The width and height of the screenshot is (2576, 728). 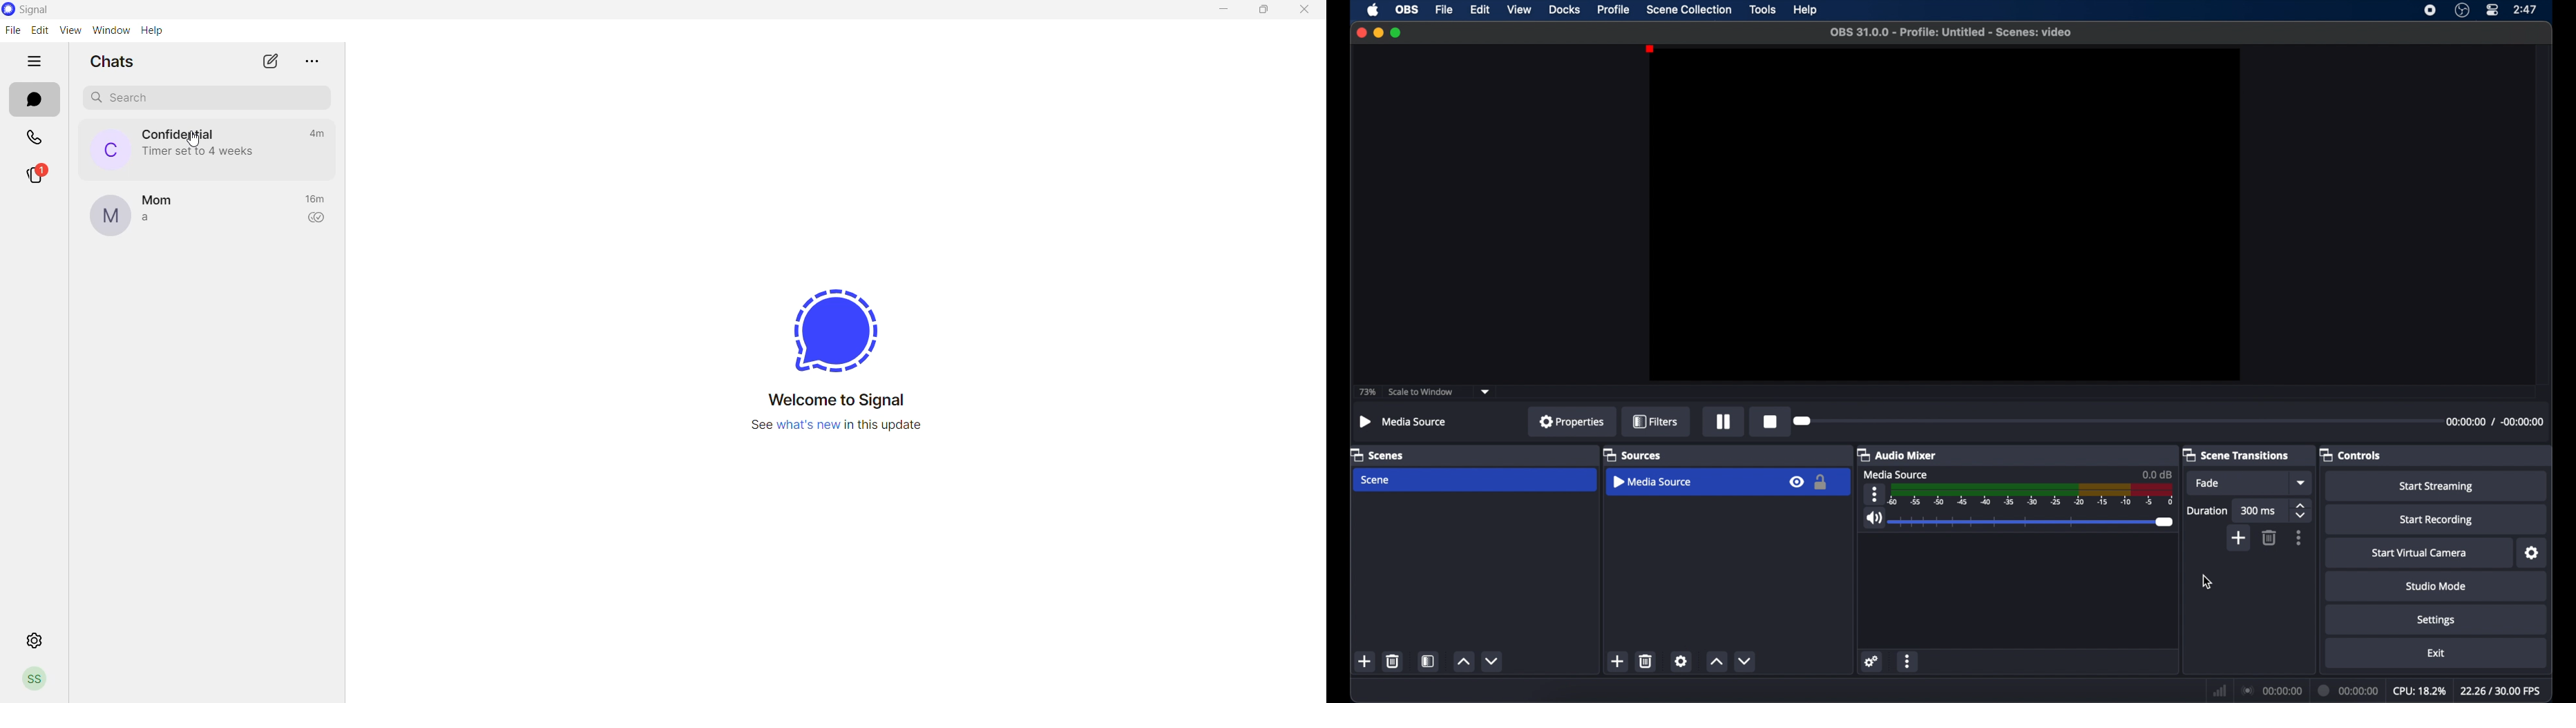 What do you see at coordinates (2349, 690) in the screenshot?
I see `duration` at bounding box center [2349, 690].